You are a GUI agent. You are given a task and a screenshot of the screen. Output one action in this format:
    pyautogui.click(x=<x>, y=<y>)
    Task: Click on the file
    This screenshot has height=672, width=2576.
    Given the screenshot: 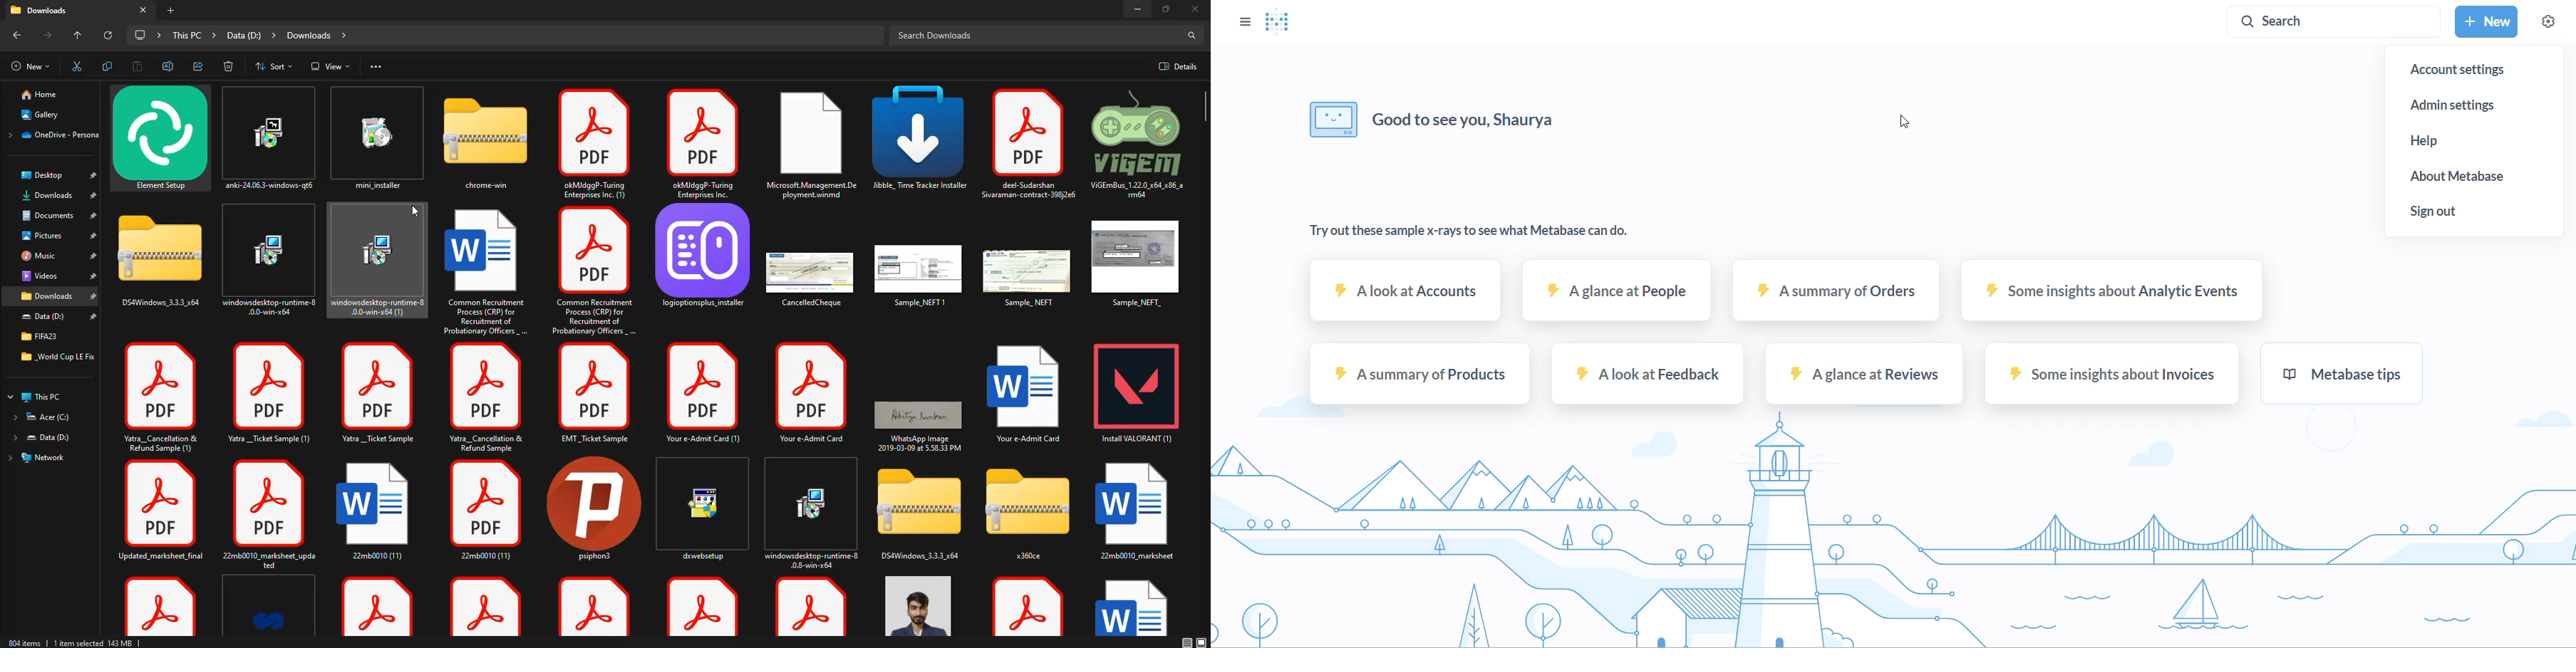 What is the action you would take?
    pyautogui.click(x=1143, y=142)
    